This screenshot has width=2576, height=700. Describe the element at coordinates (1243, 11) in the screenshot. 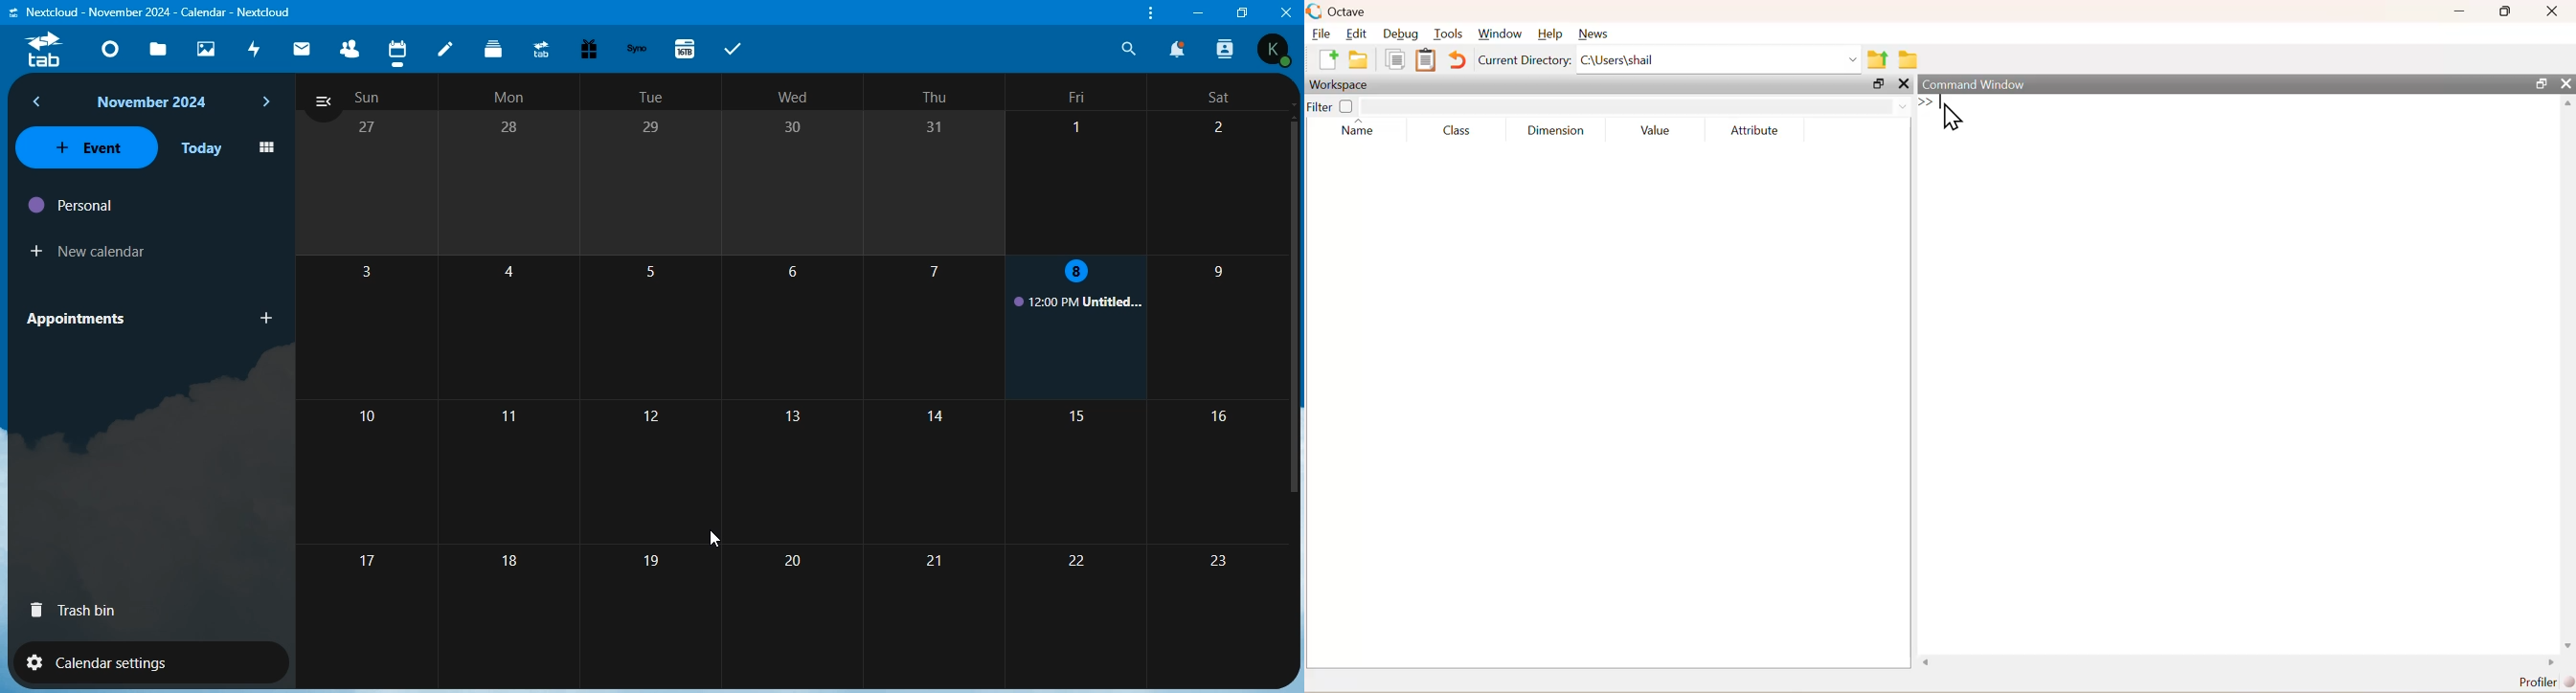

I see `restore window` at that location.